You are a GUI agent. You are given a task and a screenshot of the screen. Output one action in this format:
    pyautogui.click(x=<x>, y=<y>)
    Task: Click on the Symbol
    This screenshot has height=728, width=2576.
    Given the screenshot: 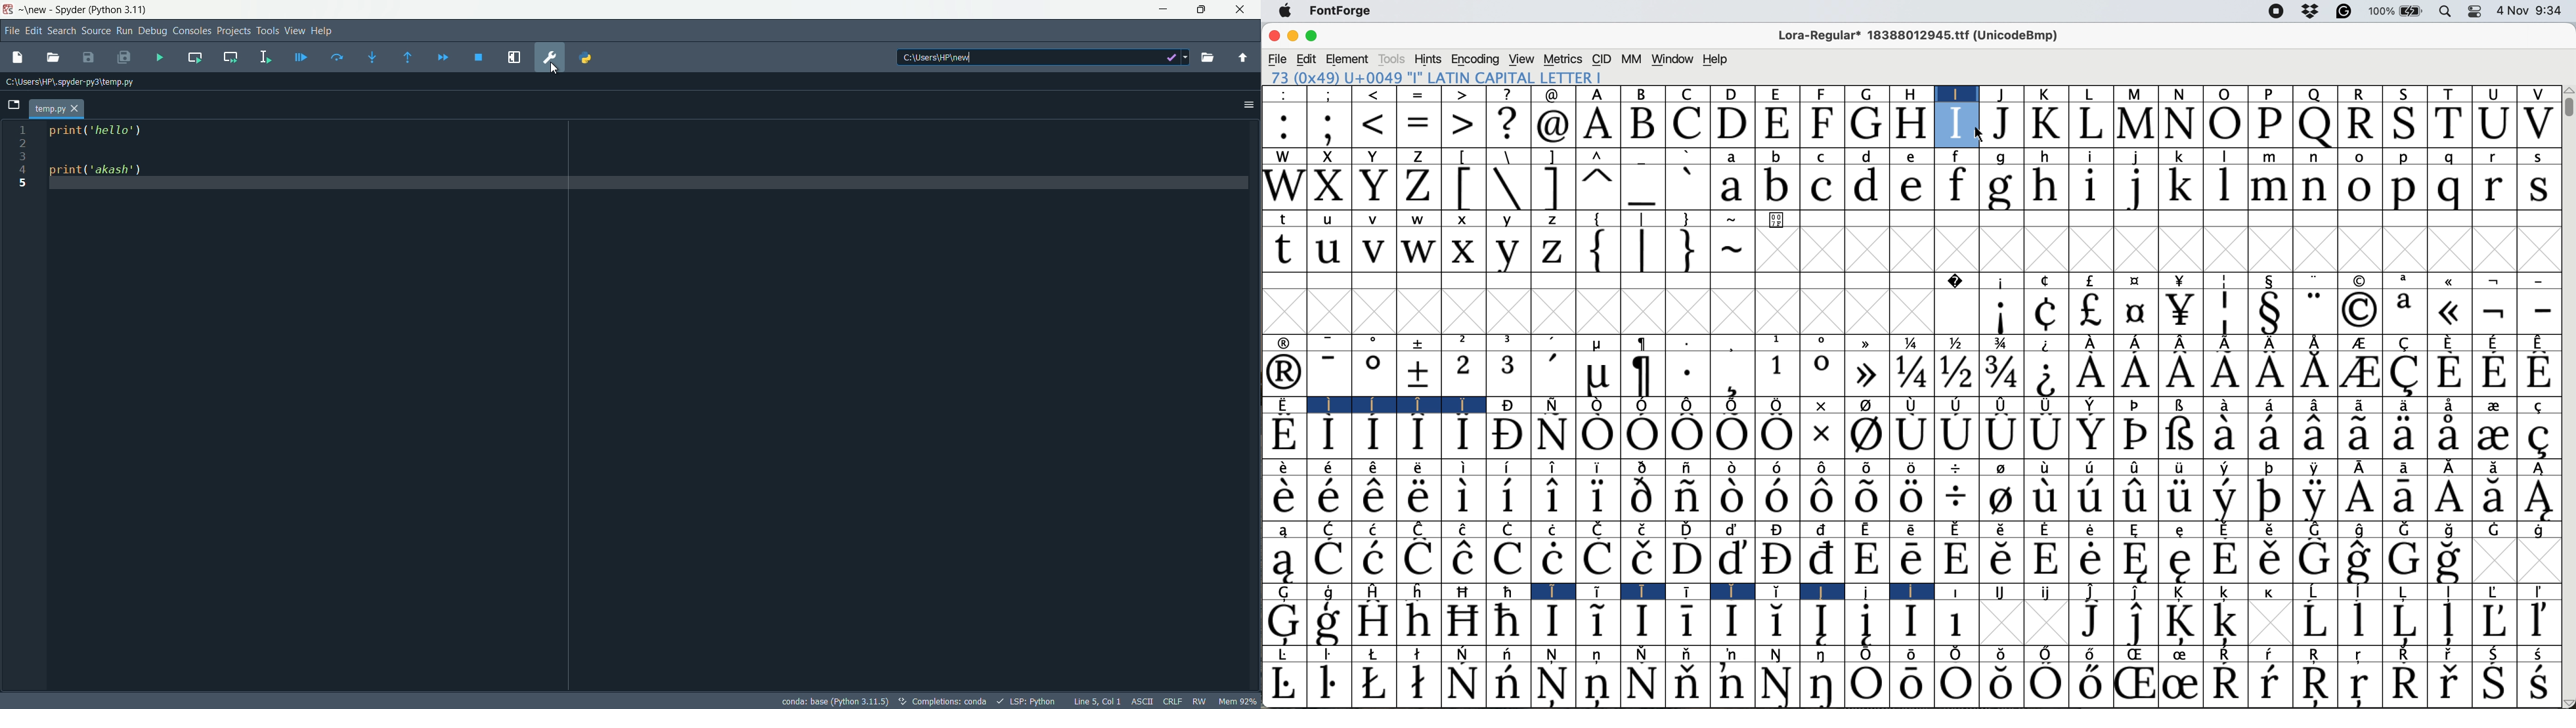 What is the action you would take?
    pyautogui.click(x=2448, y=311)
    